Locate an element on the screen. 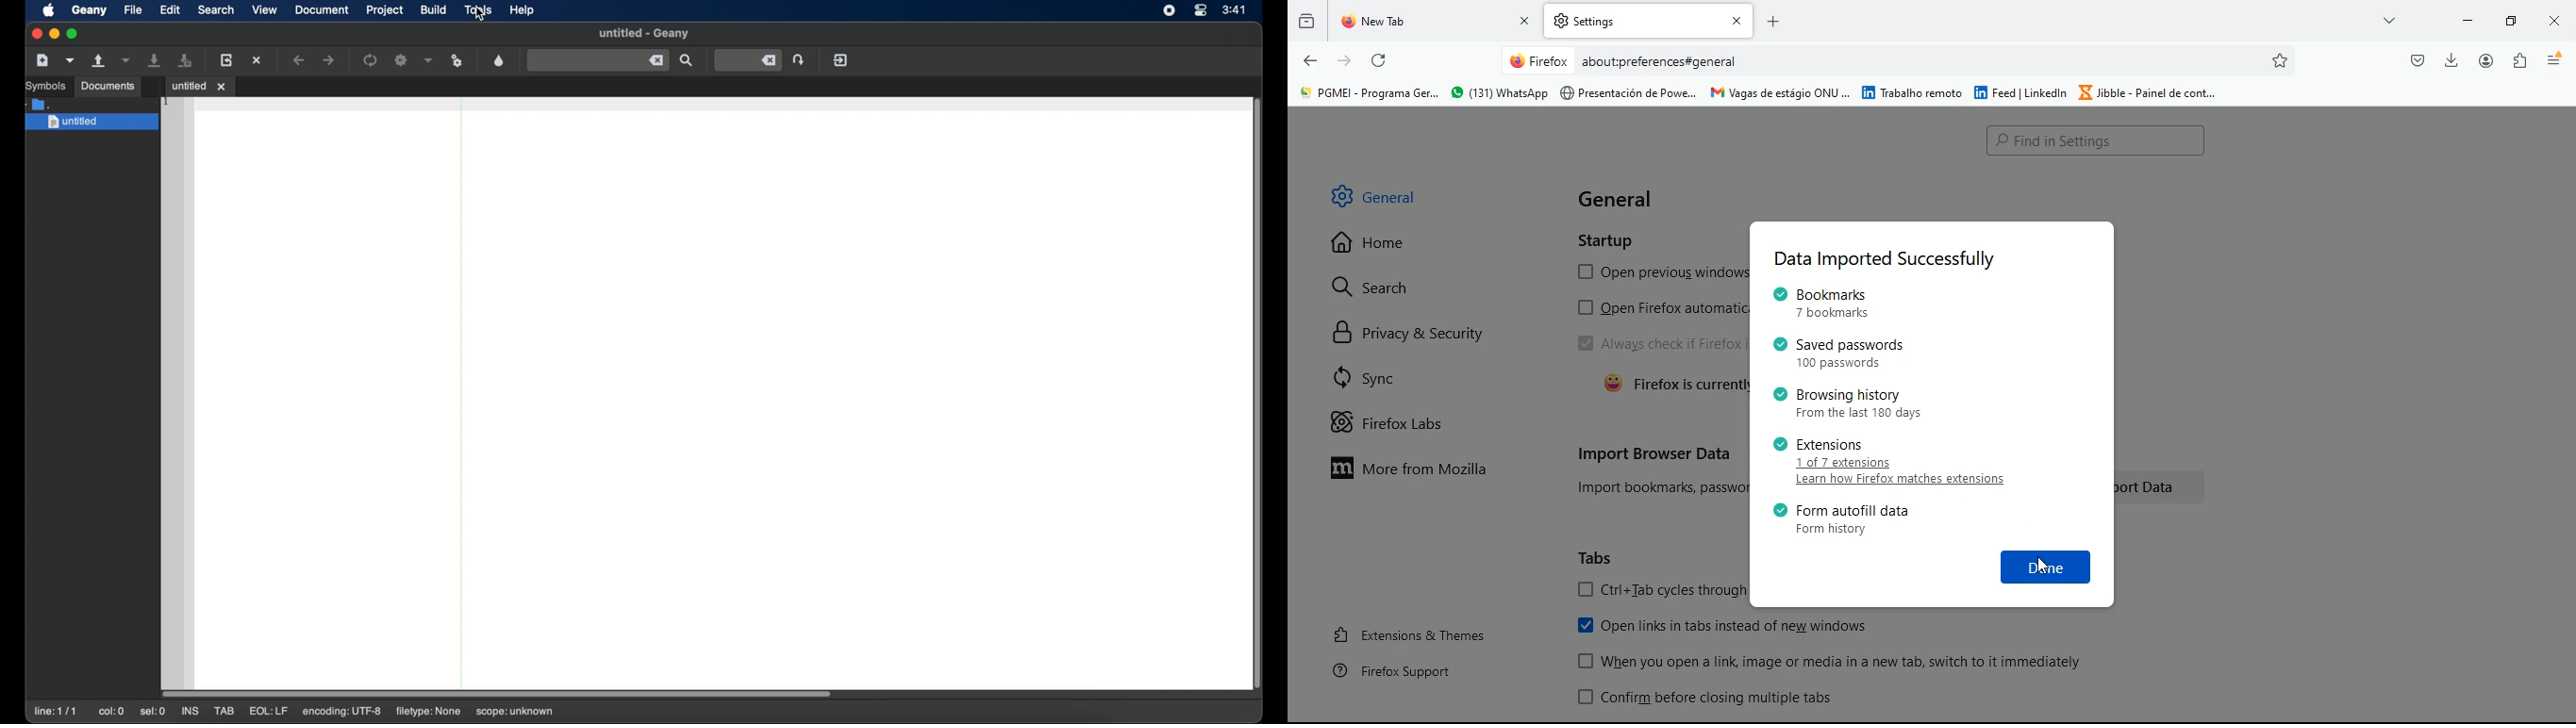 The height and width of the screenshot is (728, 2576). [OJ Ctri+Tab cycles through tabs in recently used order is located at coordinates (1662, 591).